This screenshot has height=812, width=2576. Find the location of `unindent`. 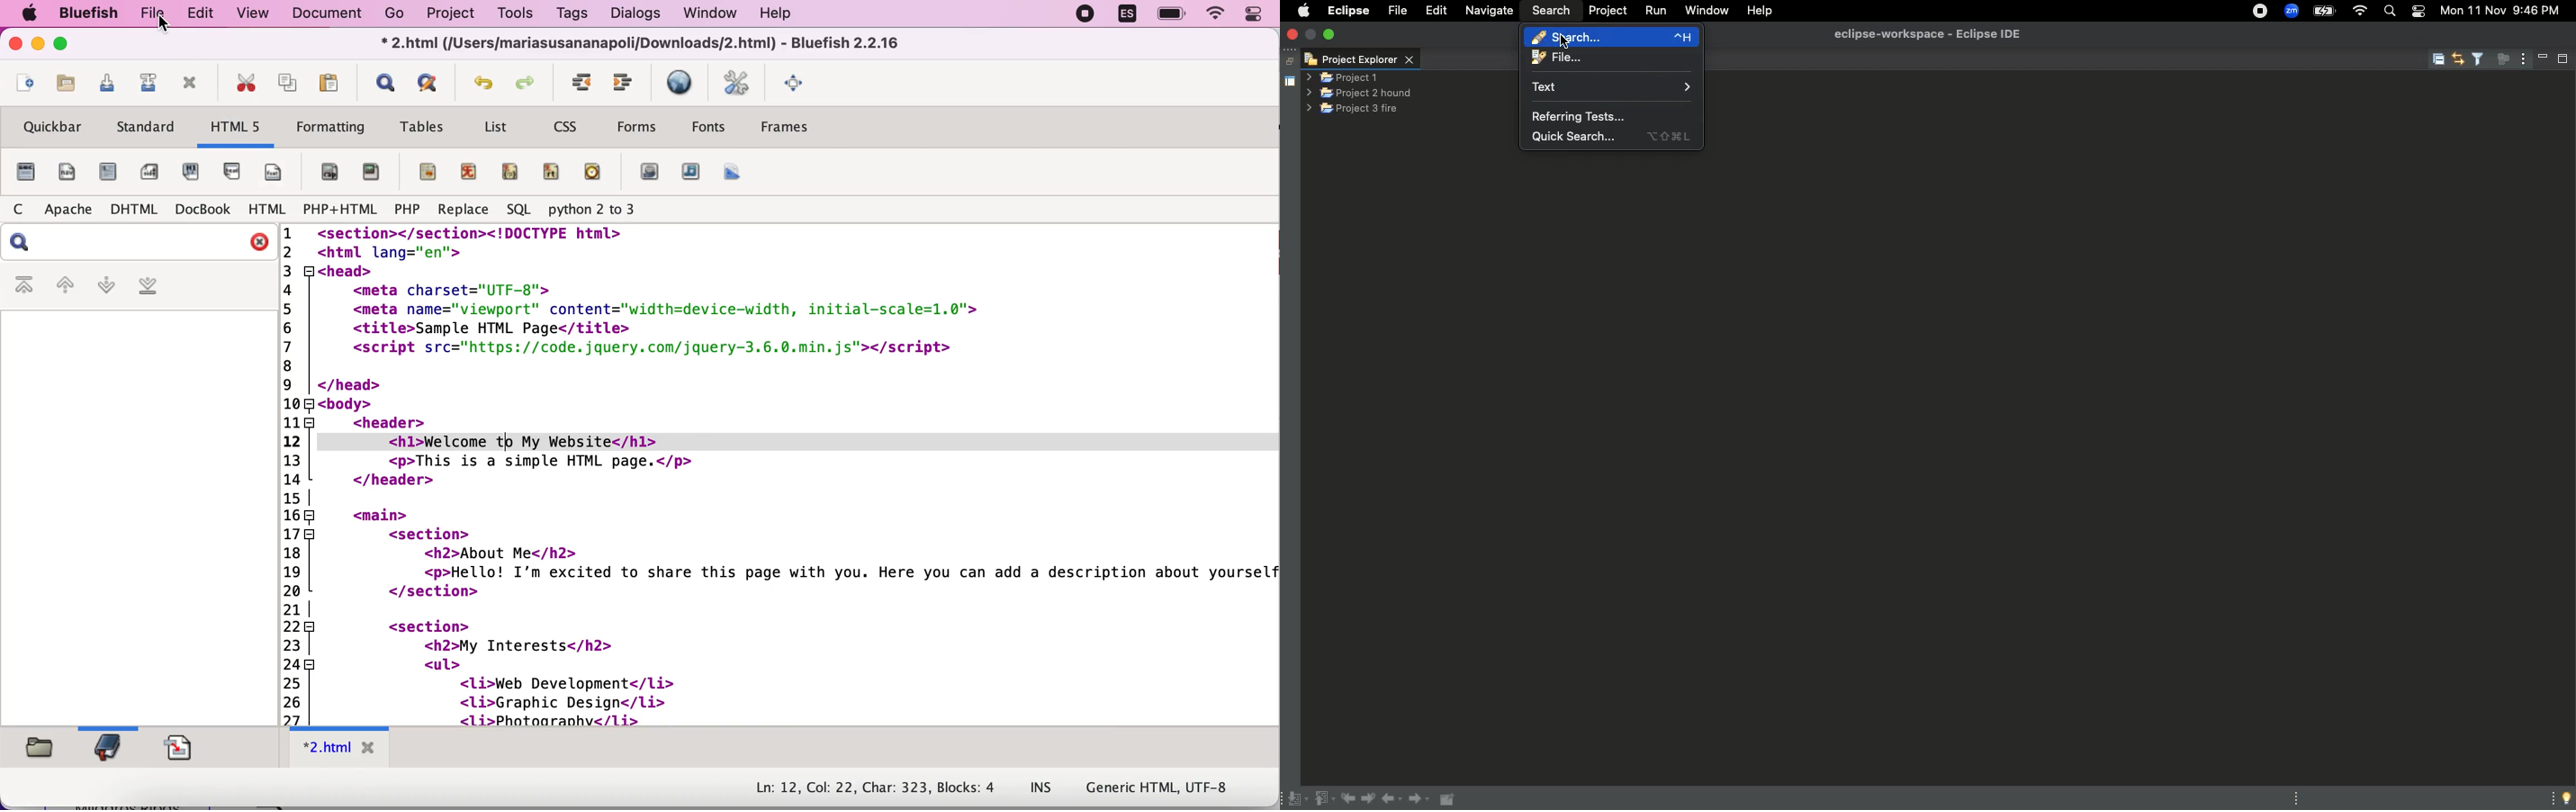

unindent is located at coordinates (626, 84).